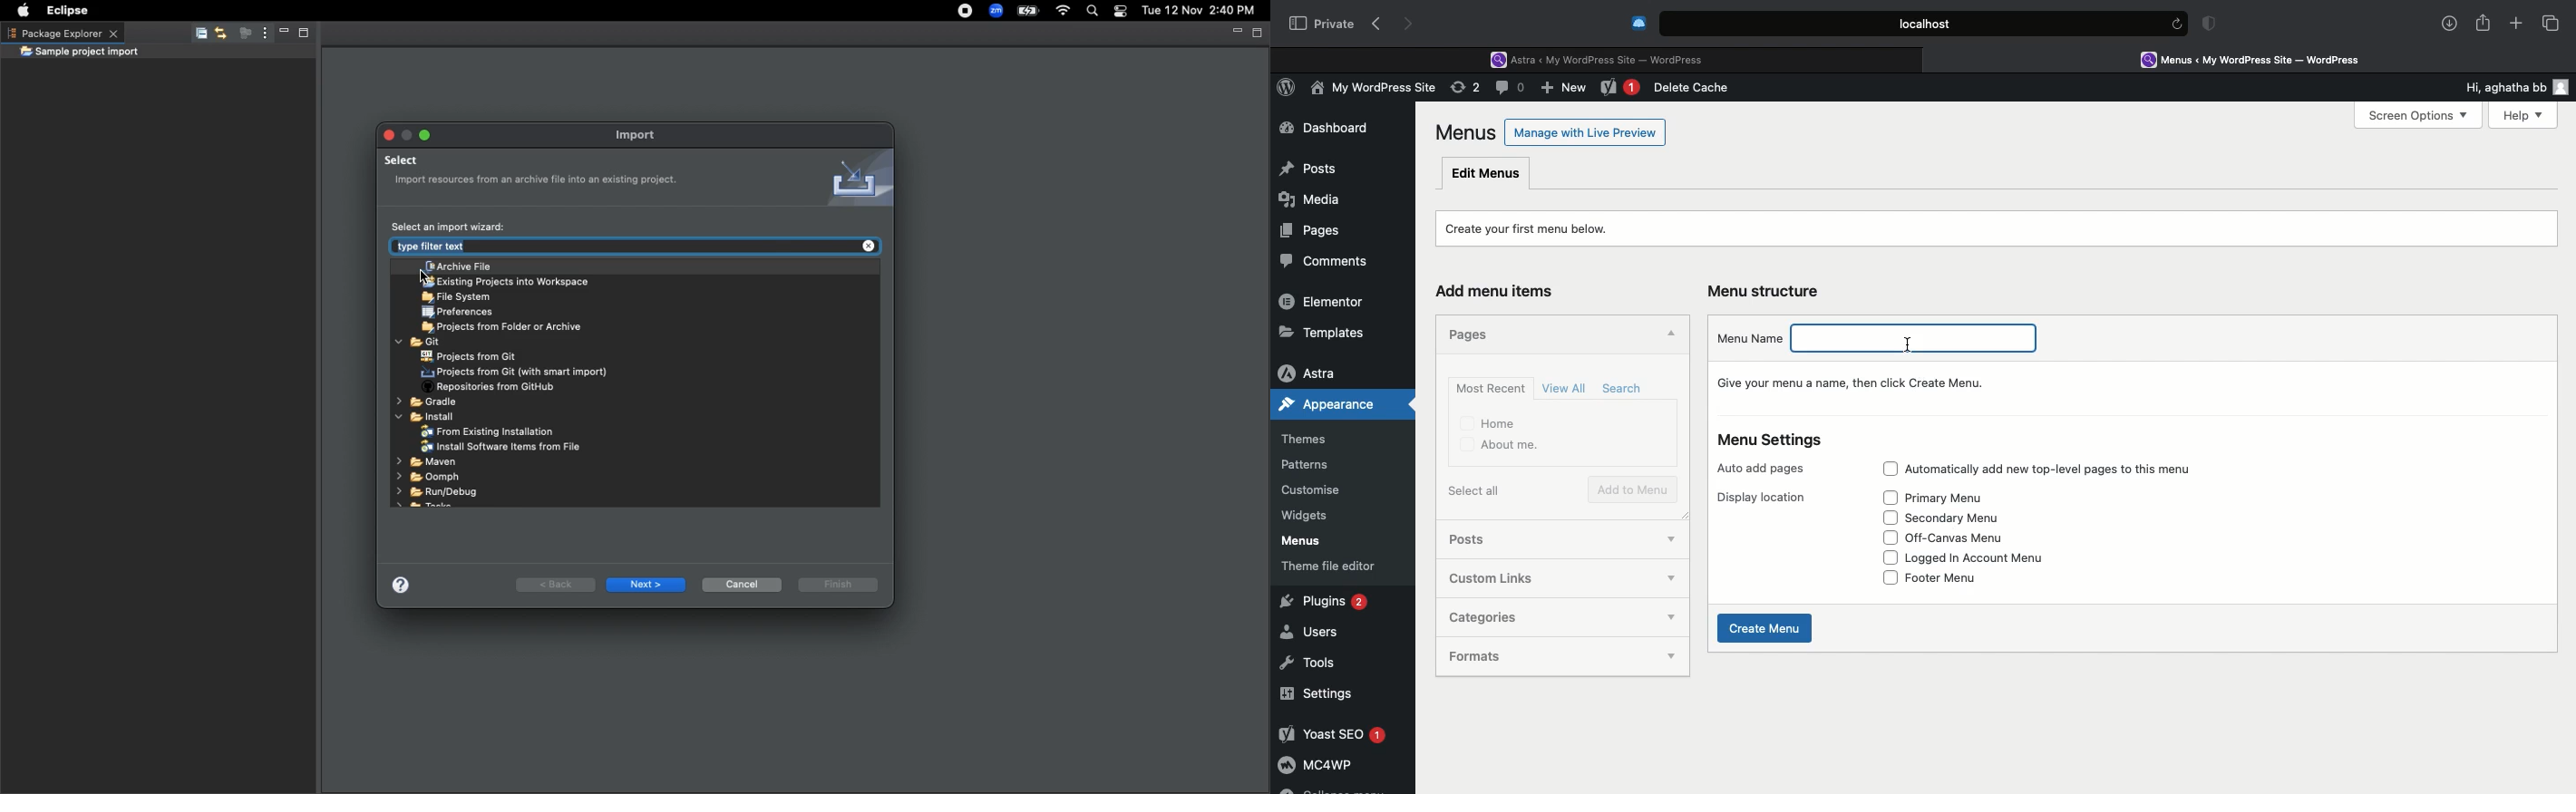  What do you see at coordinates (1488, 388) in the screenshot?
I see `Most recent` at bounding box center [1488, 388].